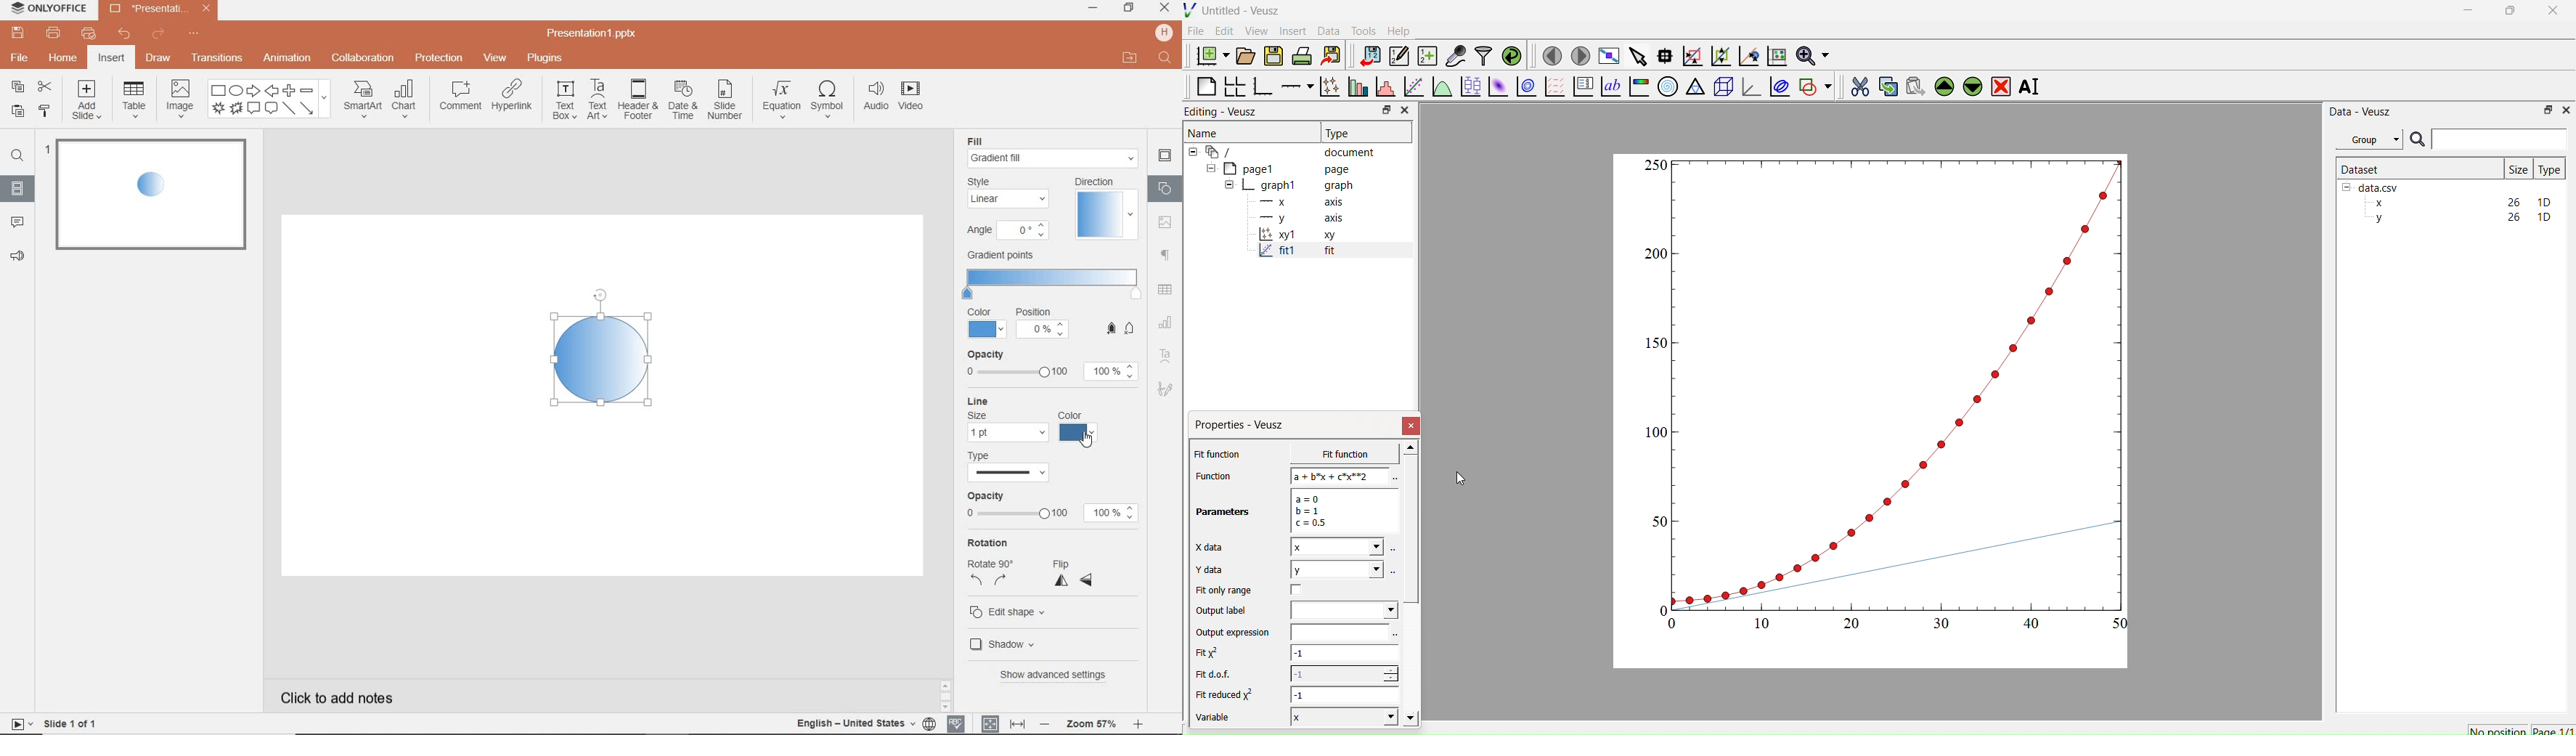 The width and height of the screenshot is (2576, 756). What do you see at coordinates (1637, 57) in the screenshot?
I see `Select items` at bounding box center [1637, 57].